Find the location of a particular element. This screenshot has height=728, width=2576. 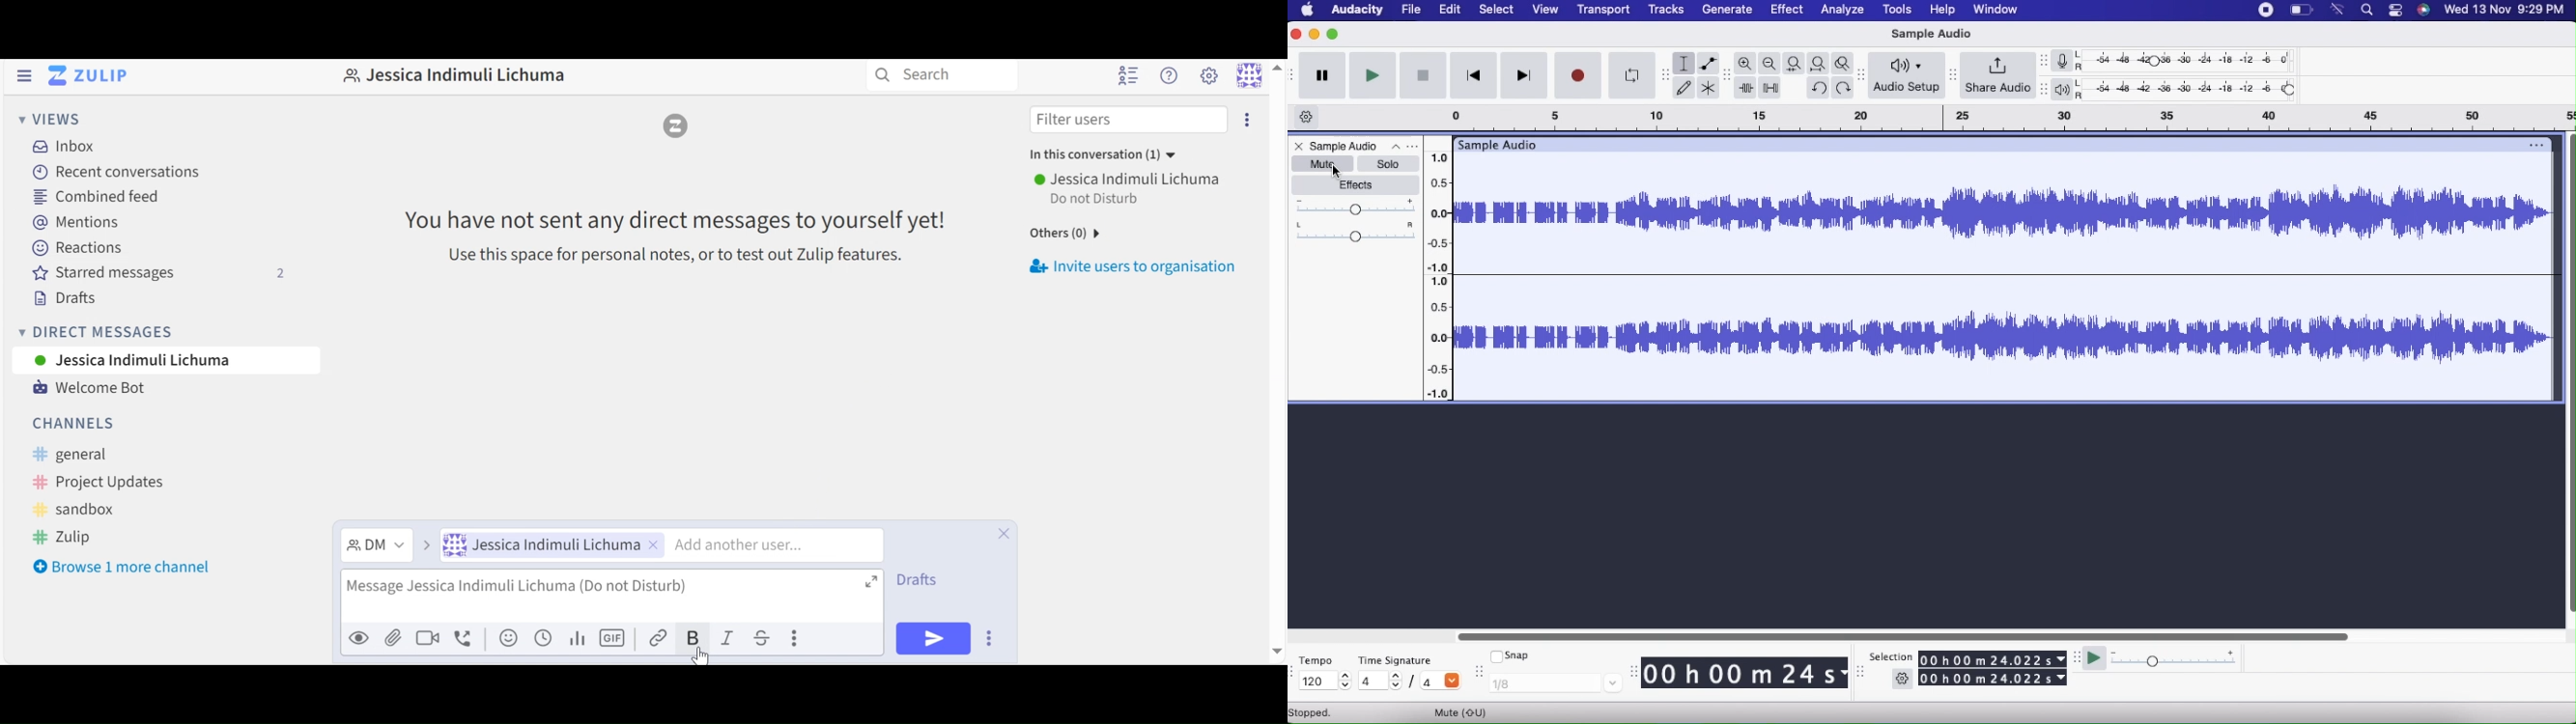

in this conversation (1) is located at coordinates (1105, 154).